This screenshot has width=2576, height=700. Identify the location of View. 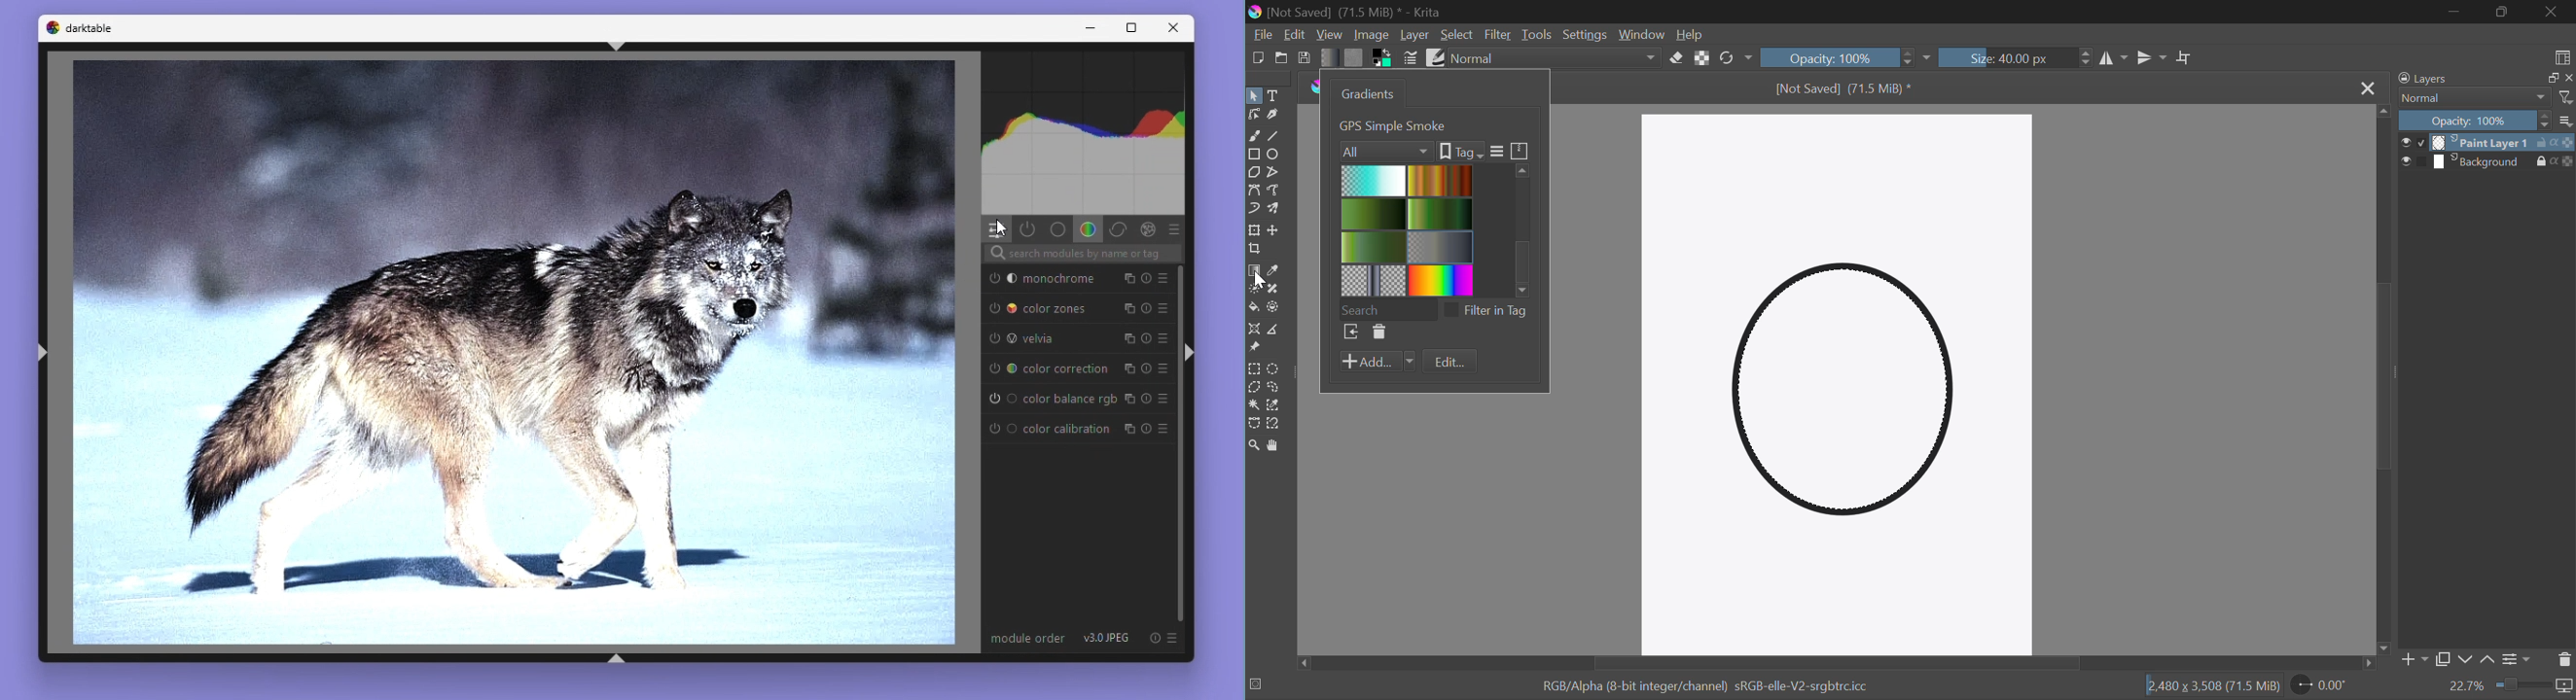
(1329, 35).